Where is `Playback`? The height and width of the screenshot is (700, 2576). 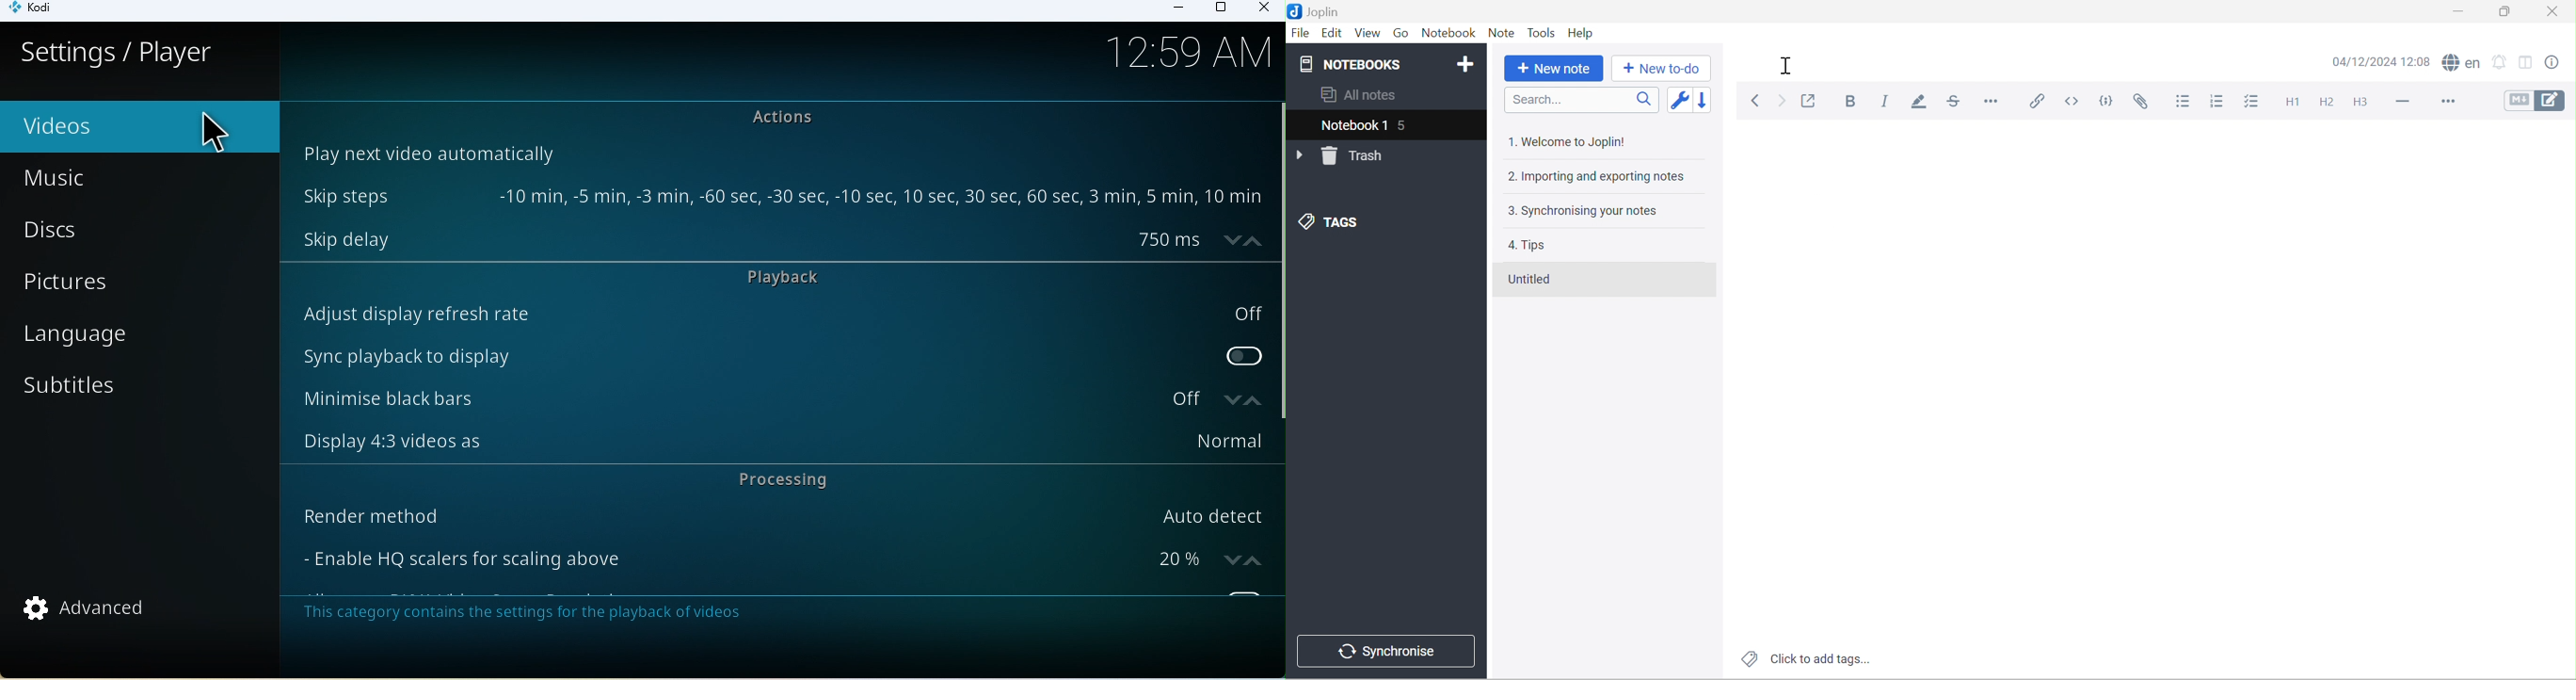
Playback is located at coordinates (799, 279).